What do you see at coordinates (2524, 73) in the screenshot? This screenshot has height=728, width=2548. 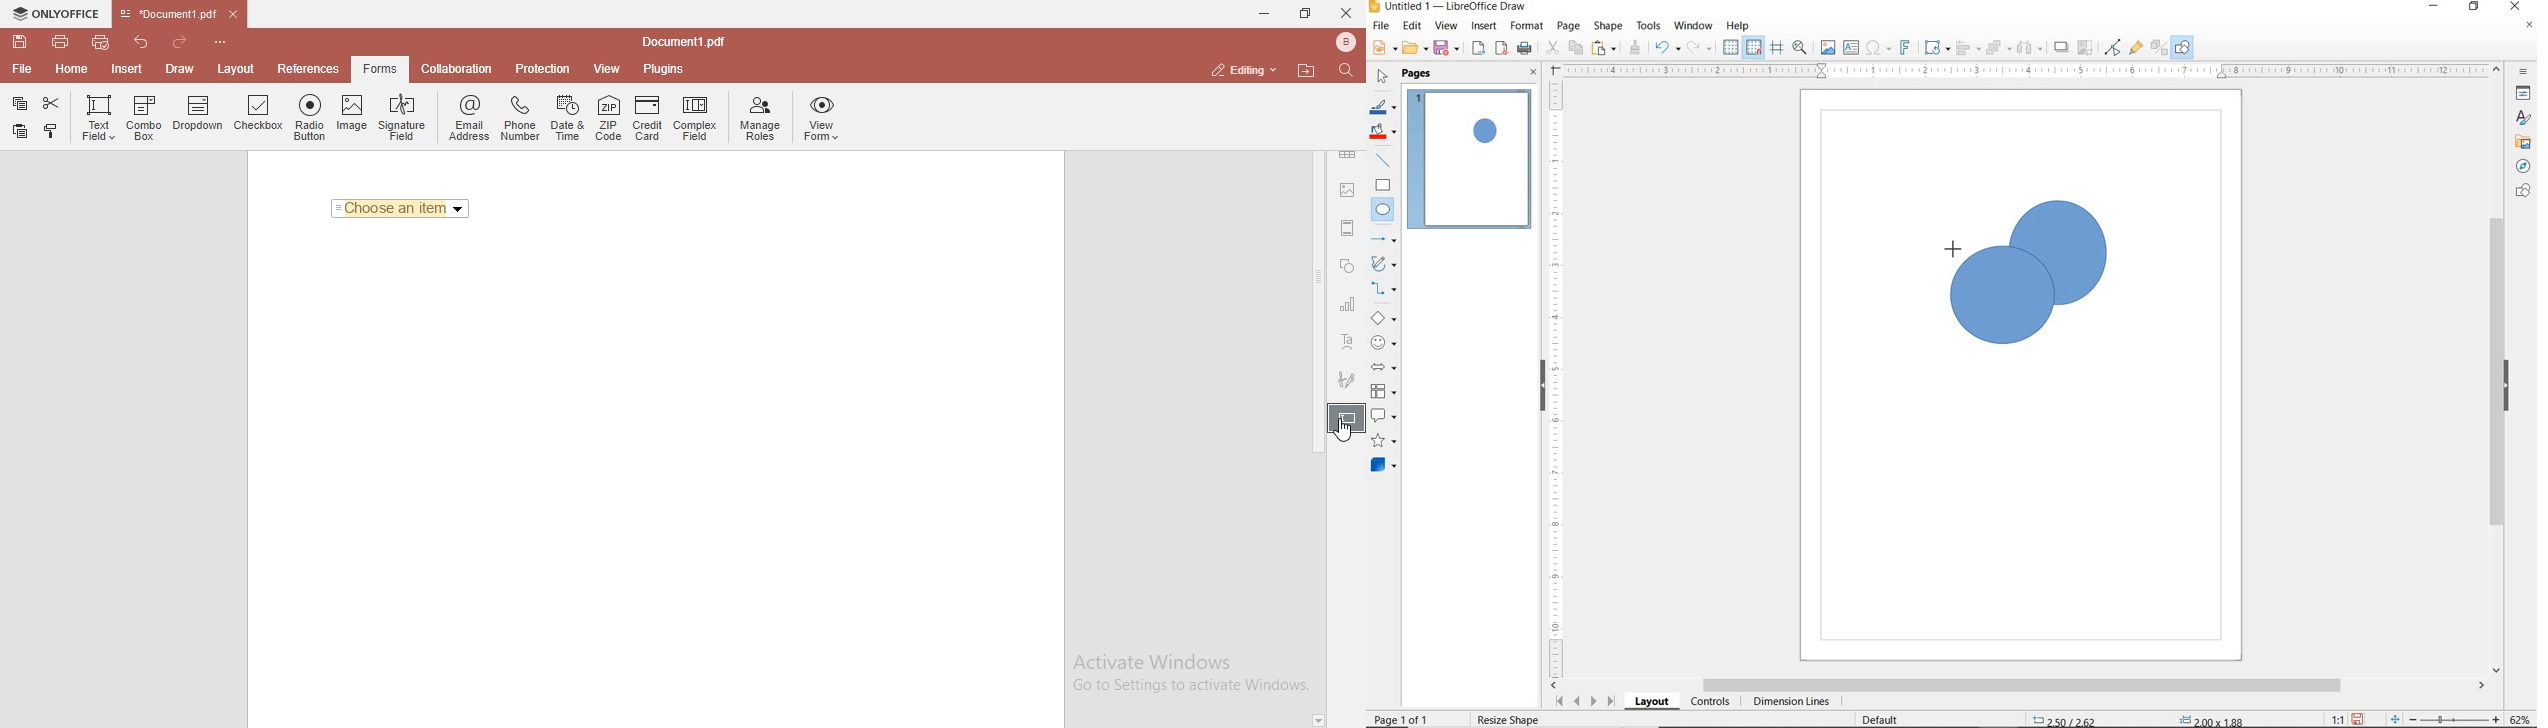 I see `SIDEBAR SETTINGS` at bounding box center [2524, 73].